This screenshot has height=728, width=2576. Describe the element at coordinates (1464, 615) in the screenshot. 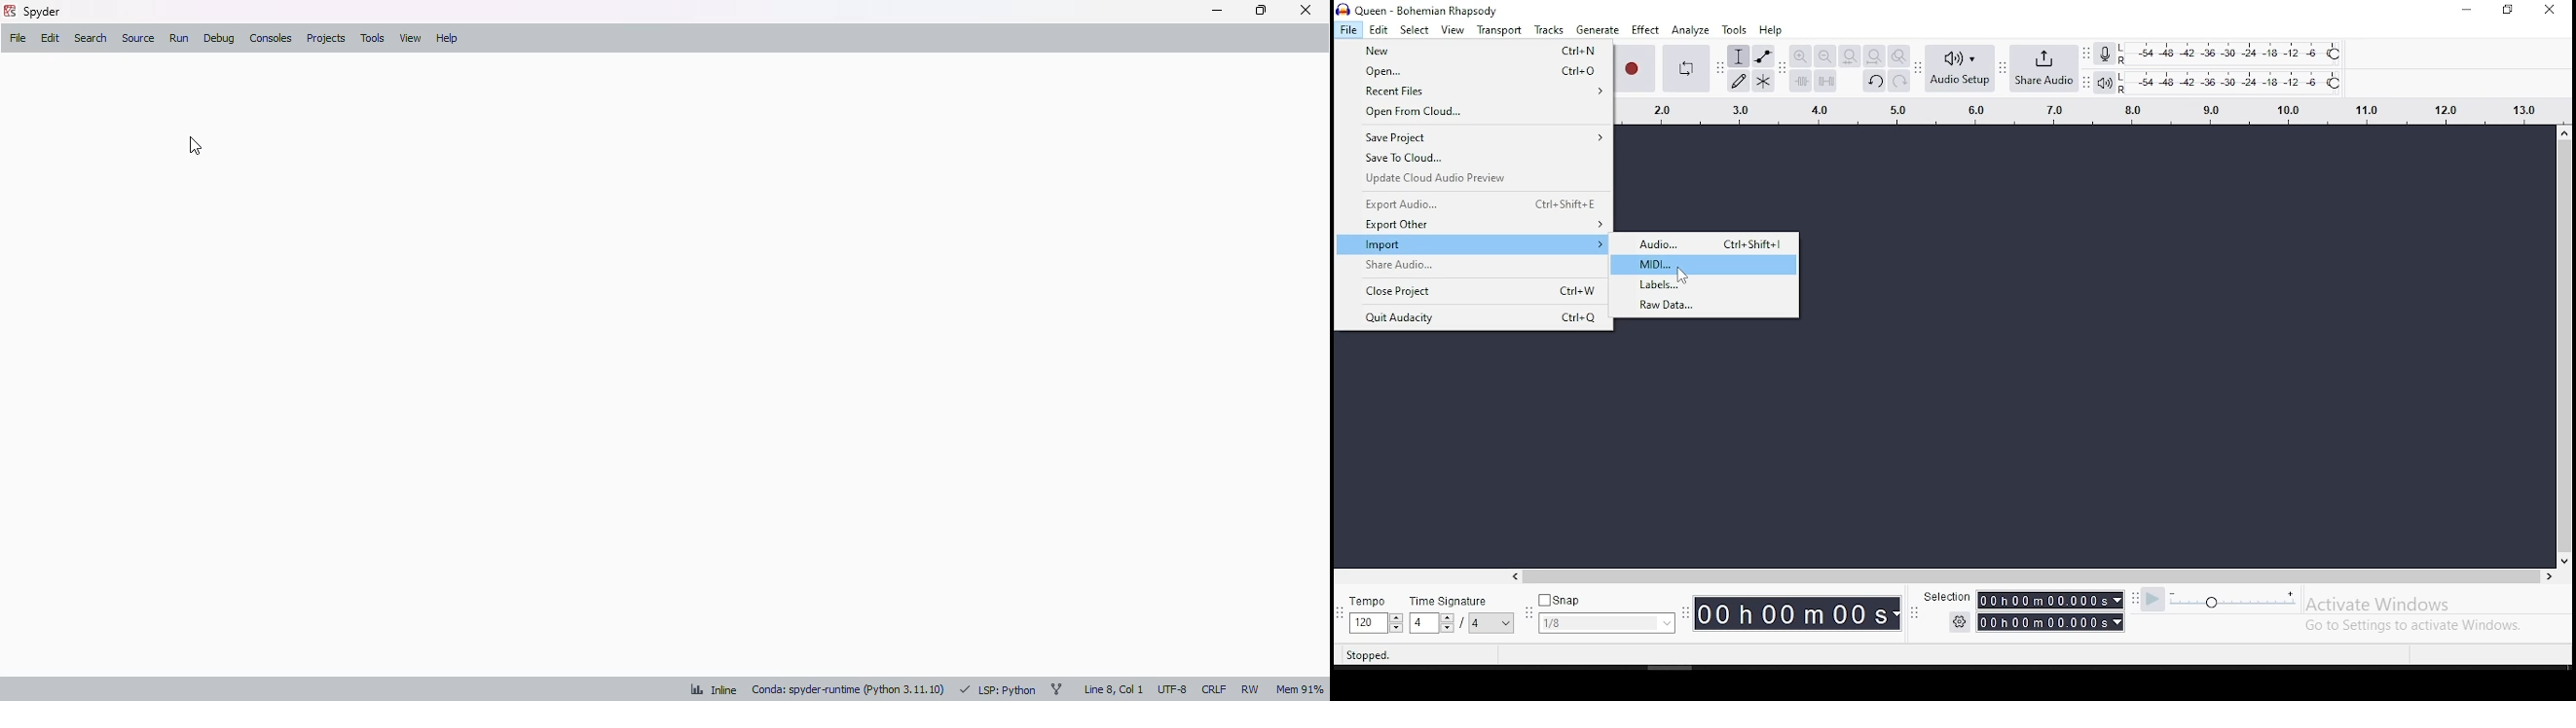

I see `time signature` at that location.